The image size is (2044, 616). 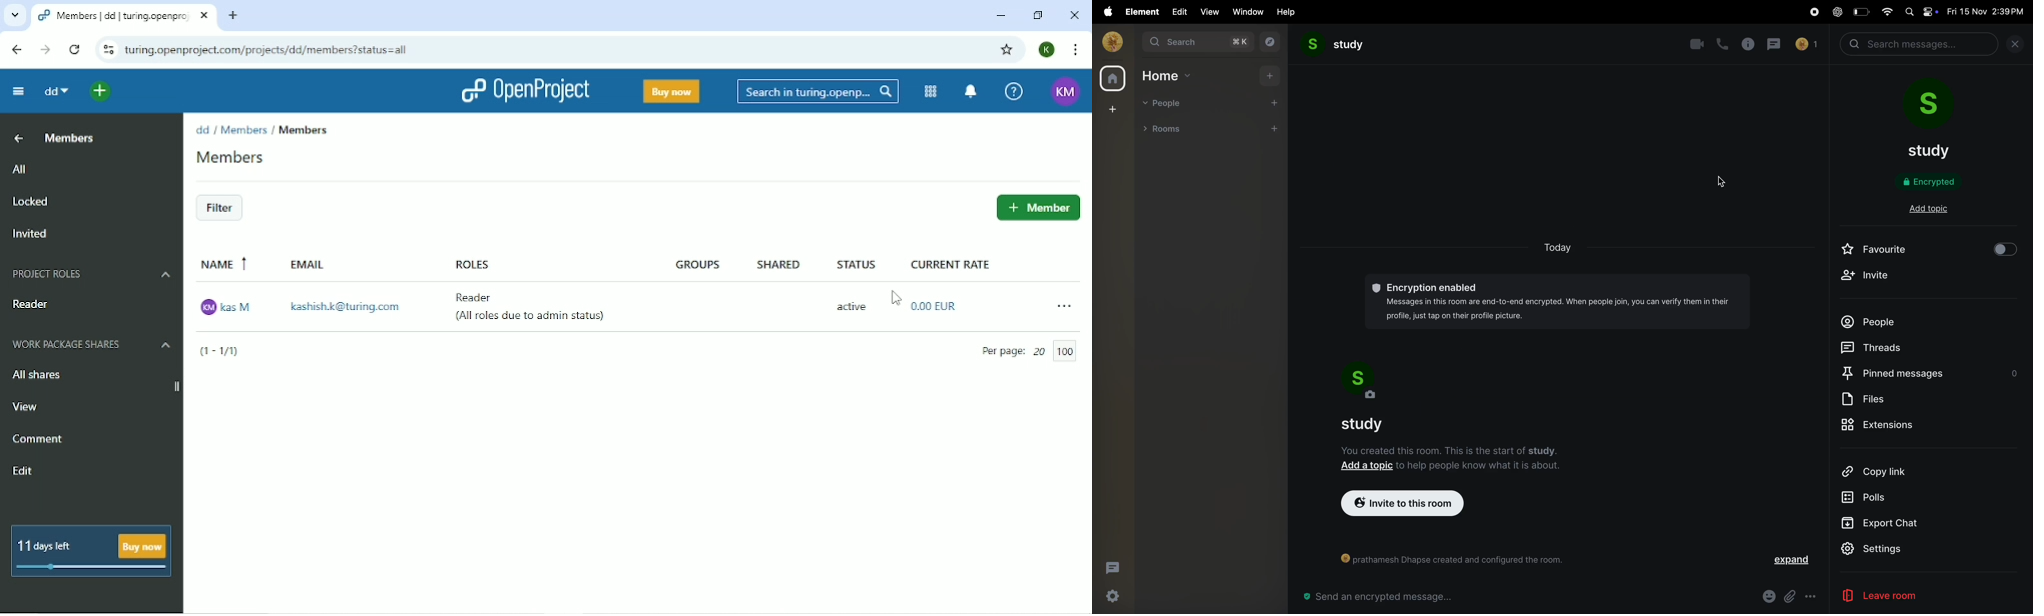 I want to click on copy link, so click(x=1888, y=471).